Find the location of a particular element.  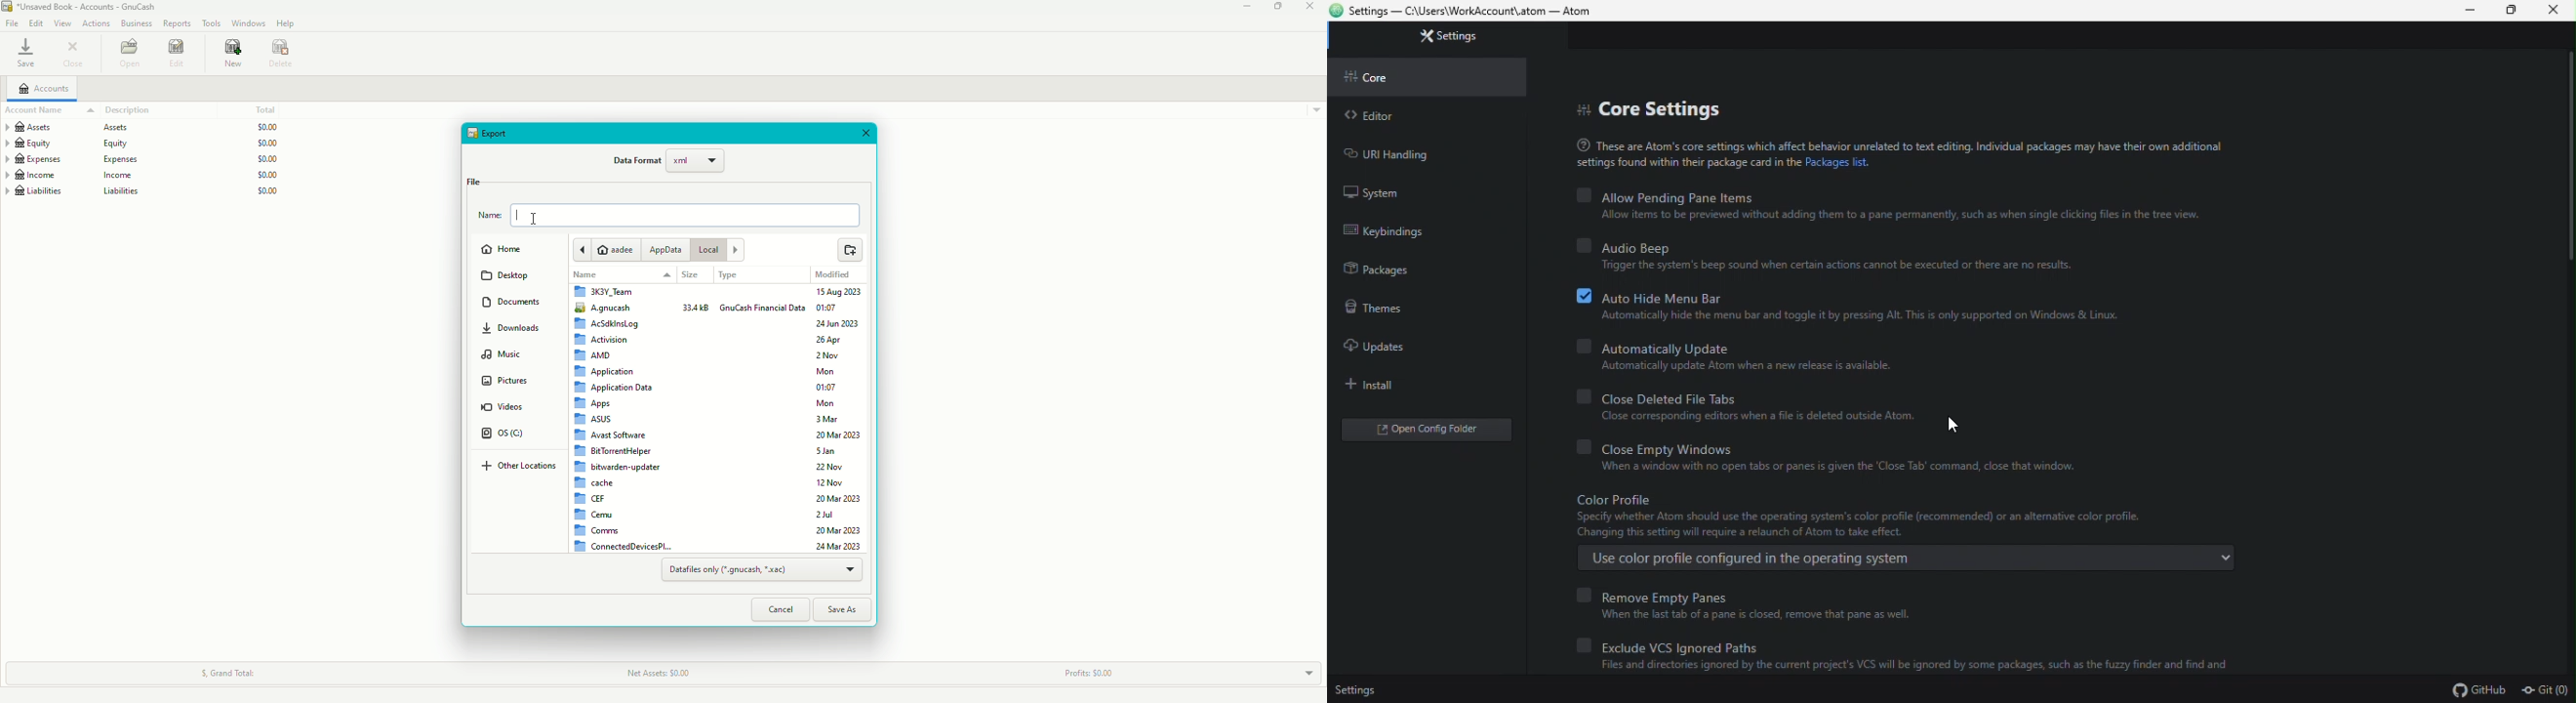

Windows is located at coordinates (248, 24).